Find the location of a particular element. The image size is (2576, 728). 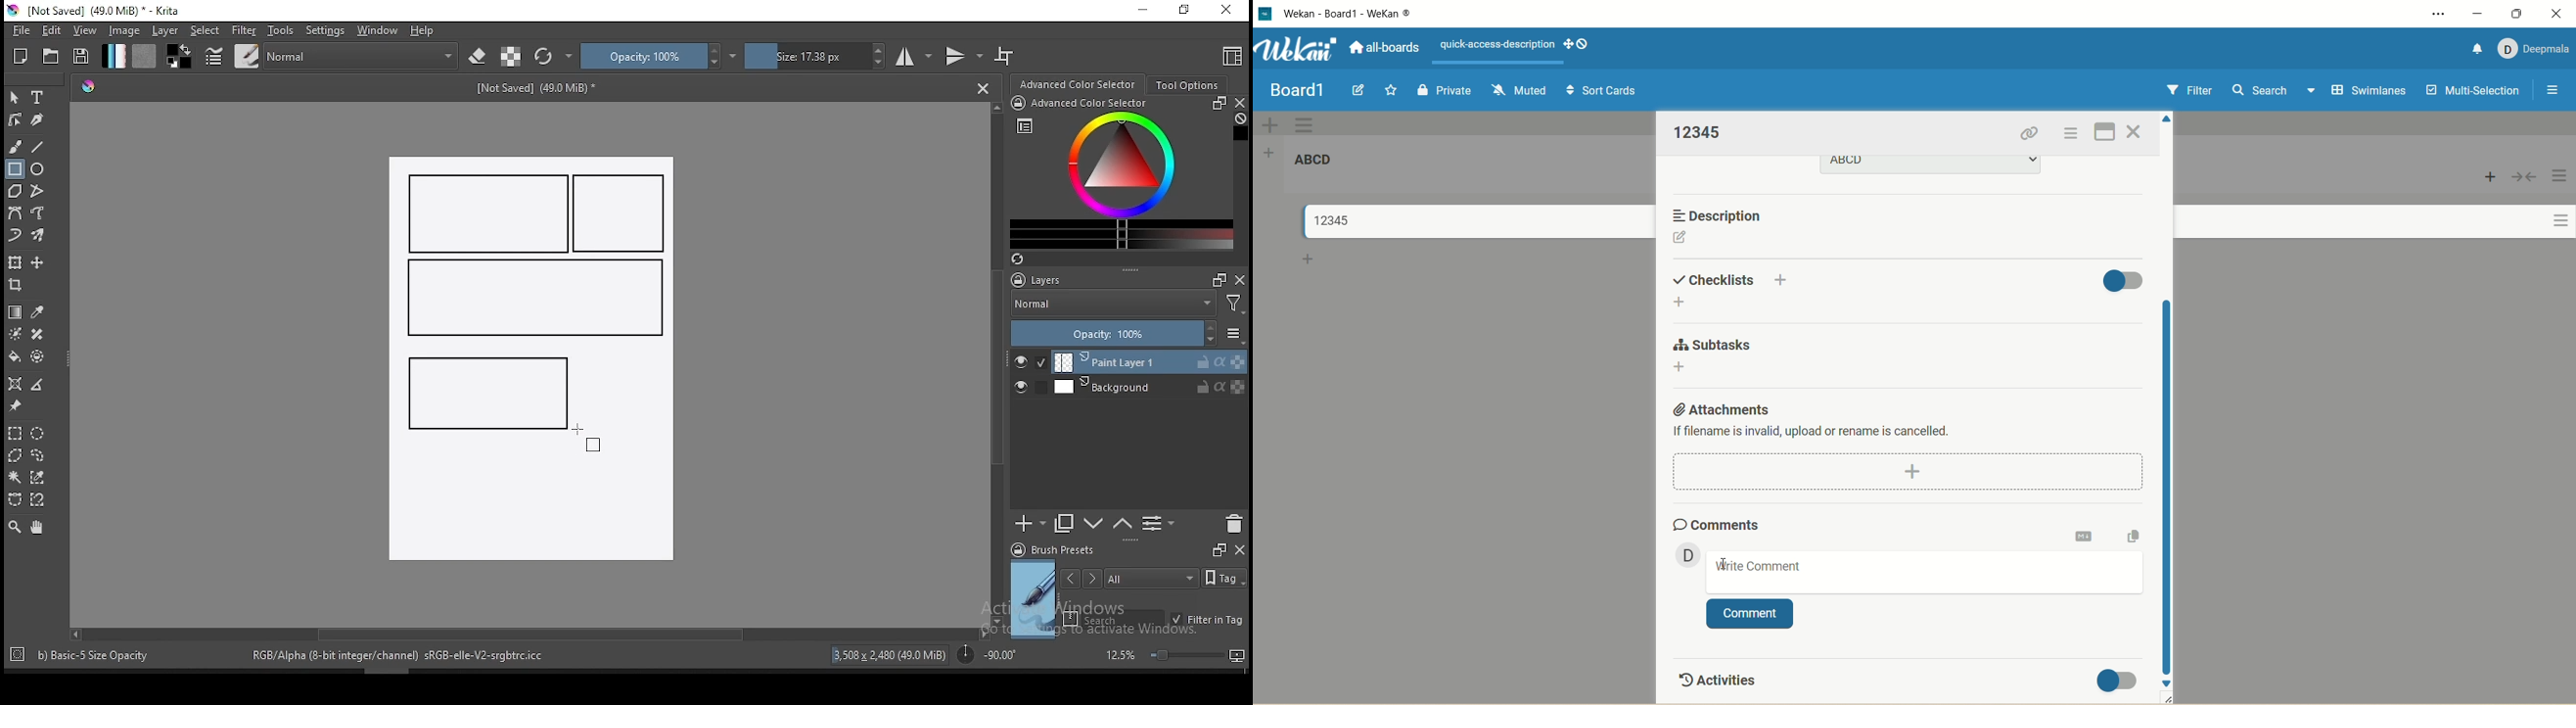

add card is located at coordinates (2491, 177).